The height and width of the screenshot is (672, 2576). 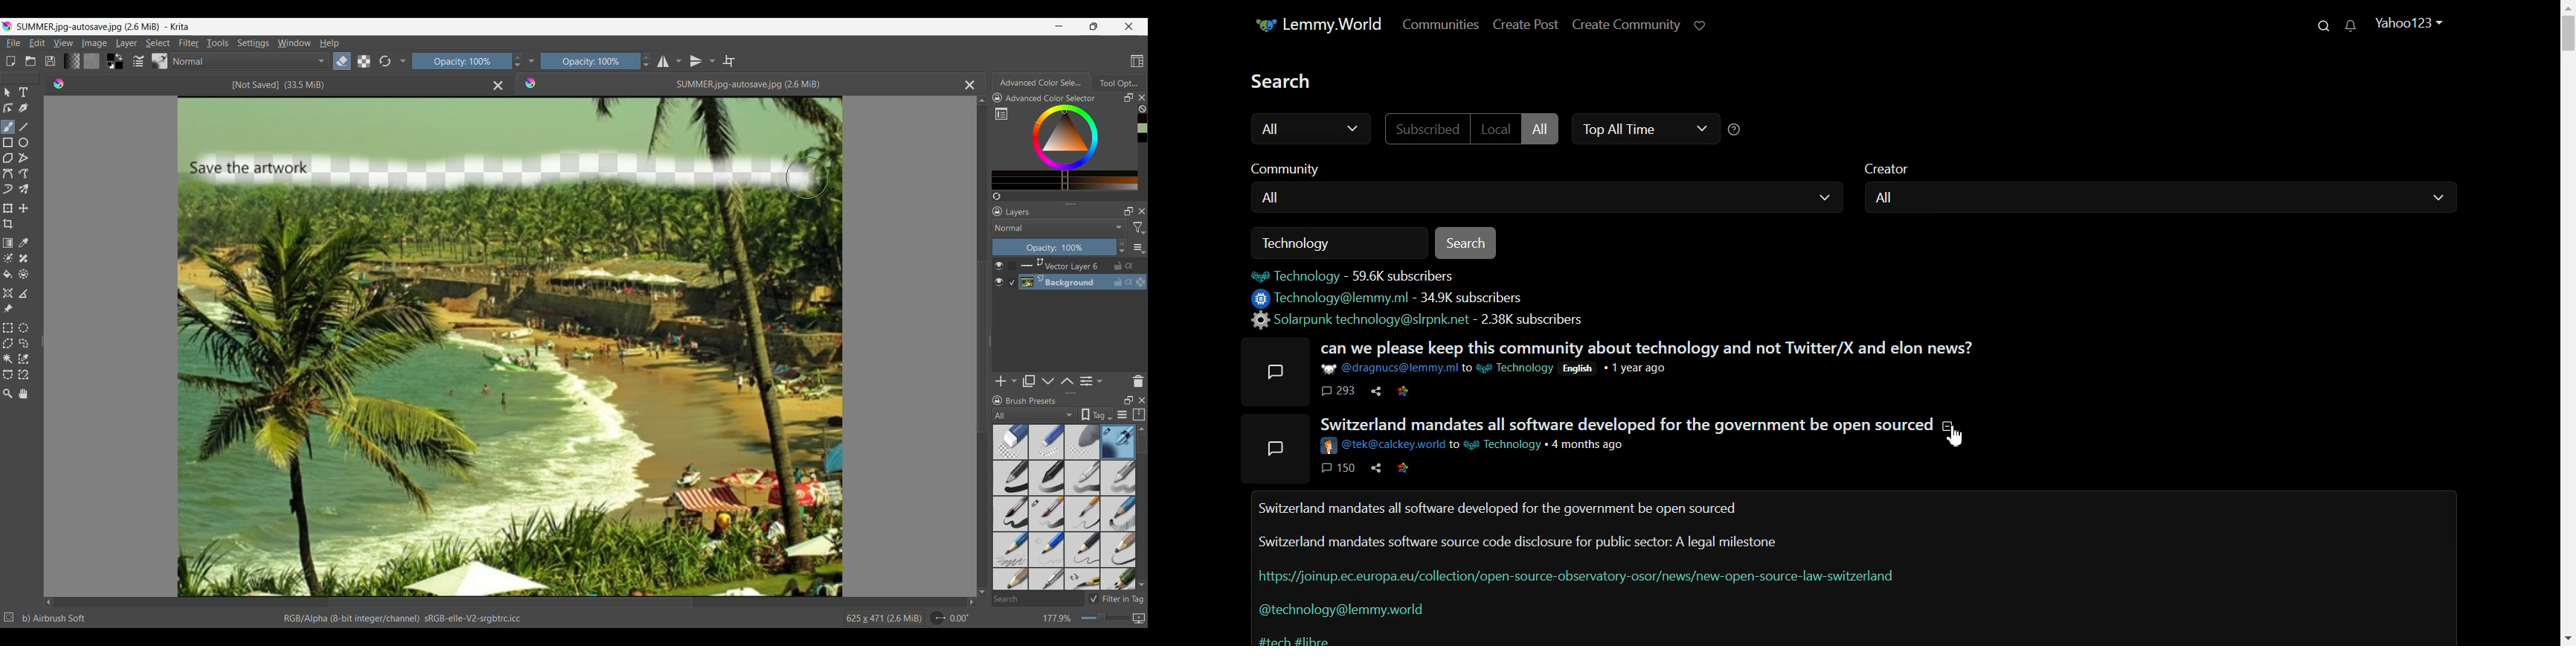 I want to click on Change height of panels attached, so click(x=1065, y=393).